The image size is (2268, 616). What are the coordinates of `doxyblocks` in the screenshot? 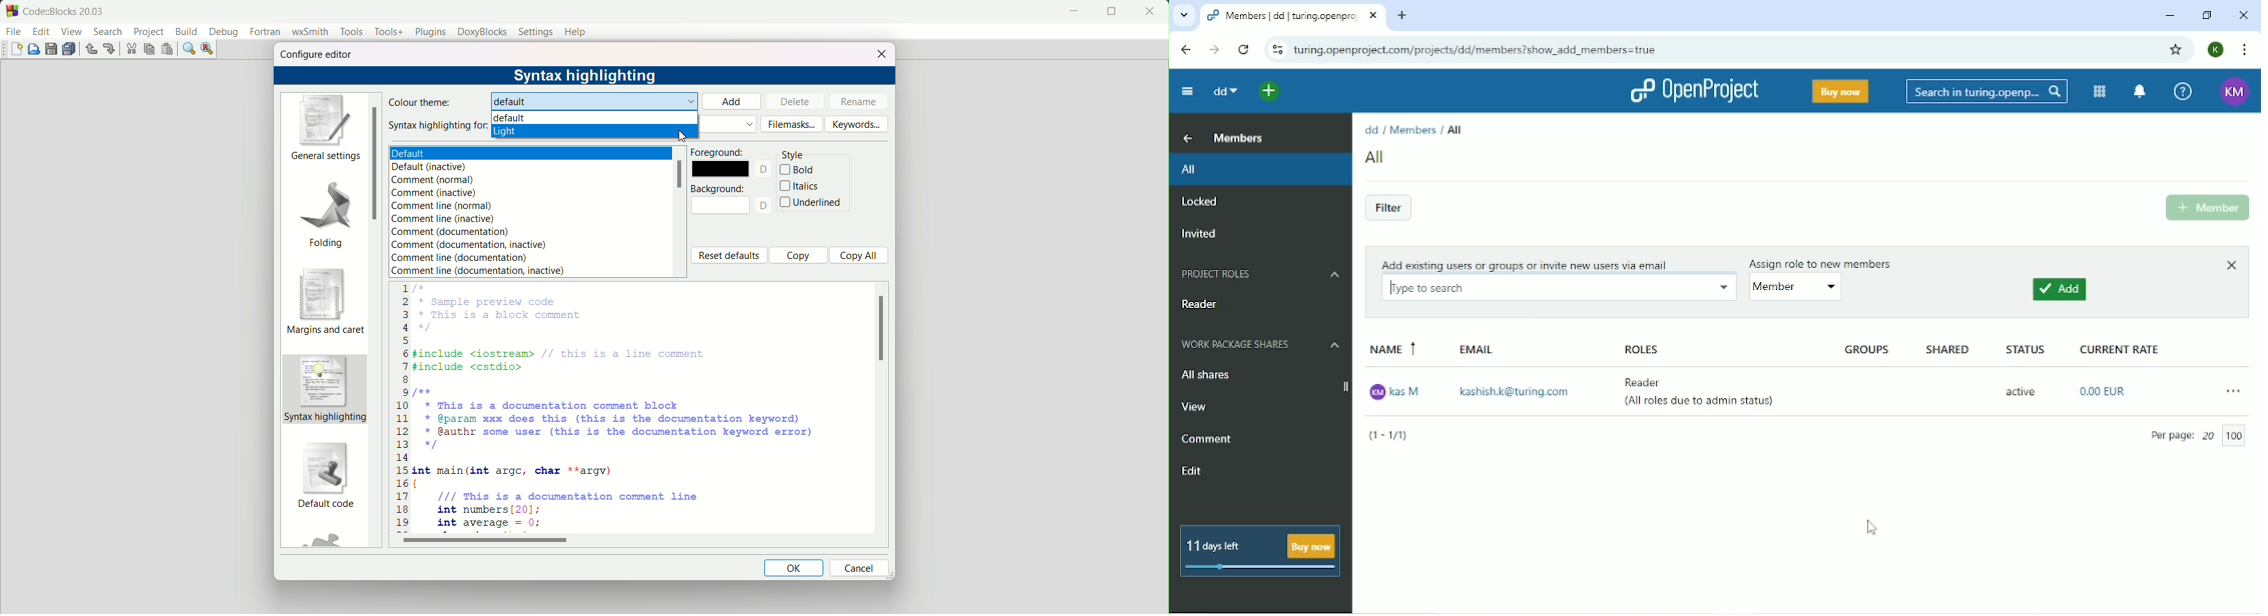 It's located at (483, 32).